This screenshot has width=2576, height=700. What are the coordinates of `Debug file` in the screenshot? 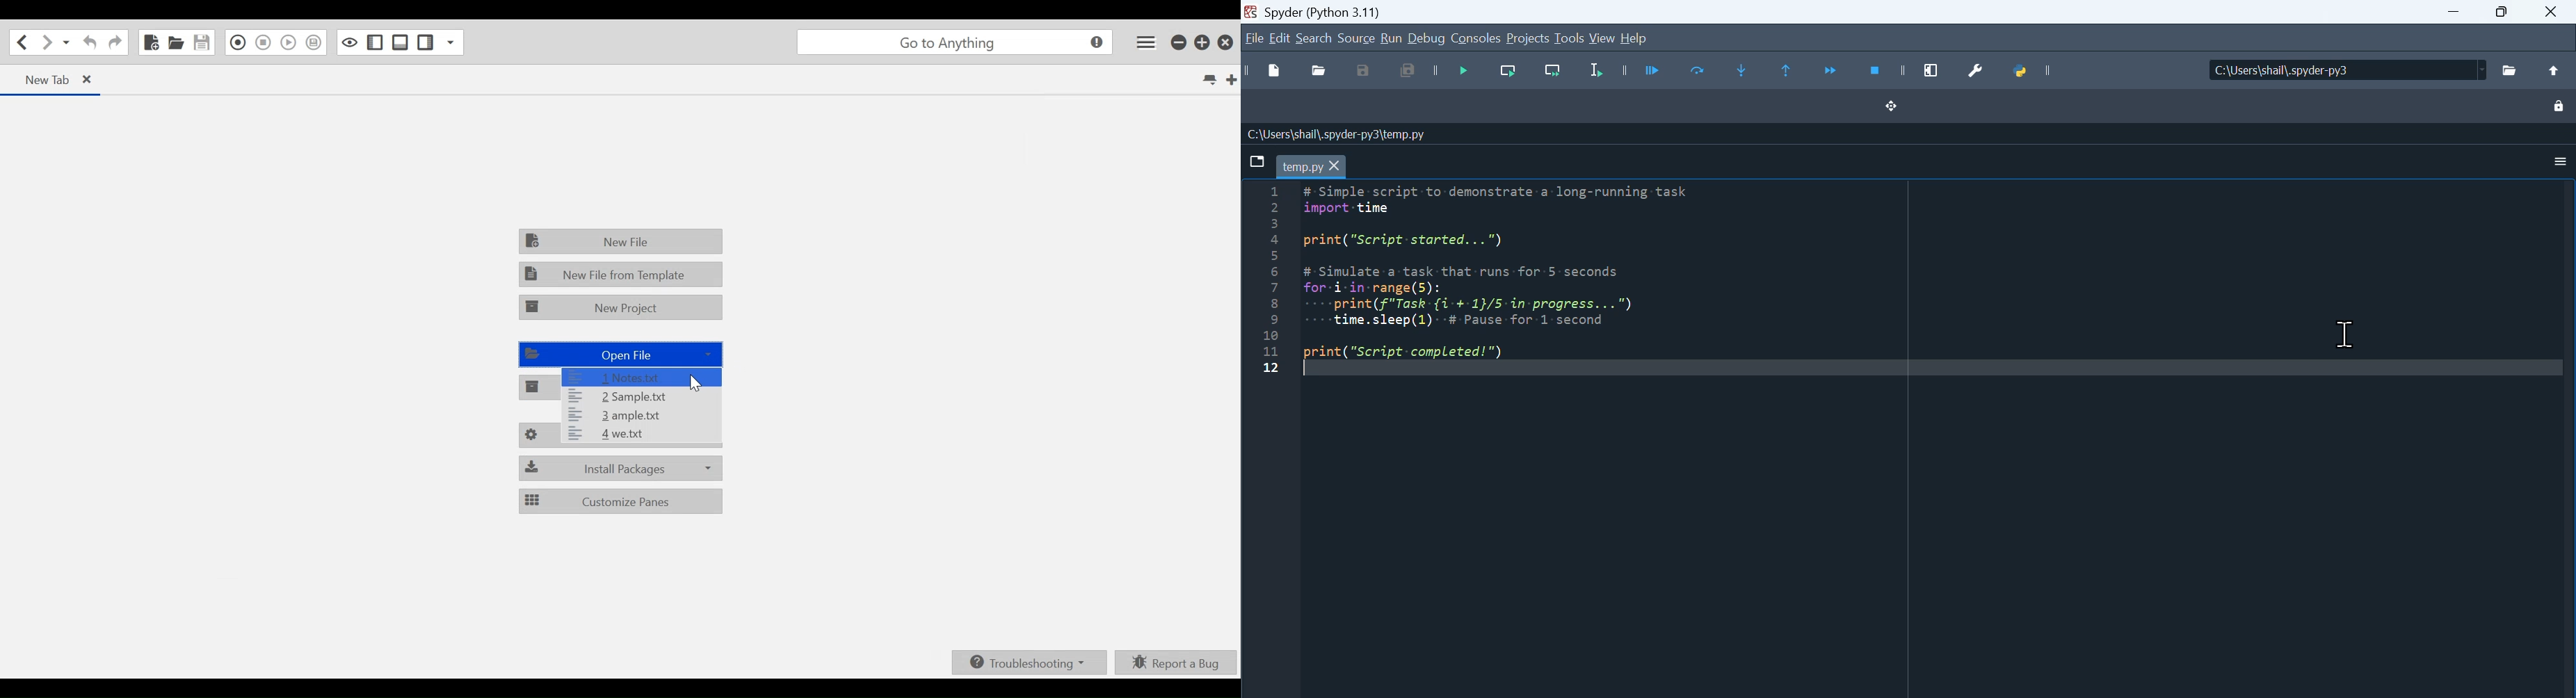 It's located at (1464, 71).